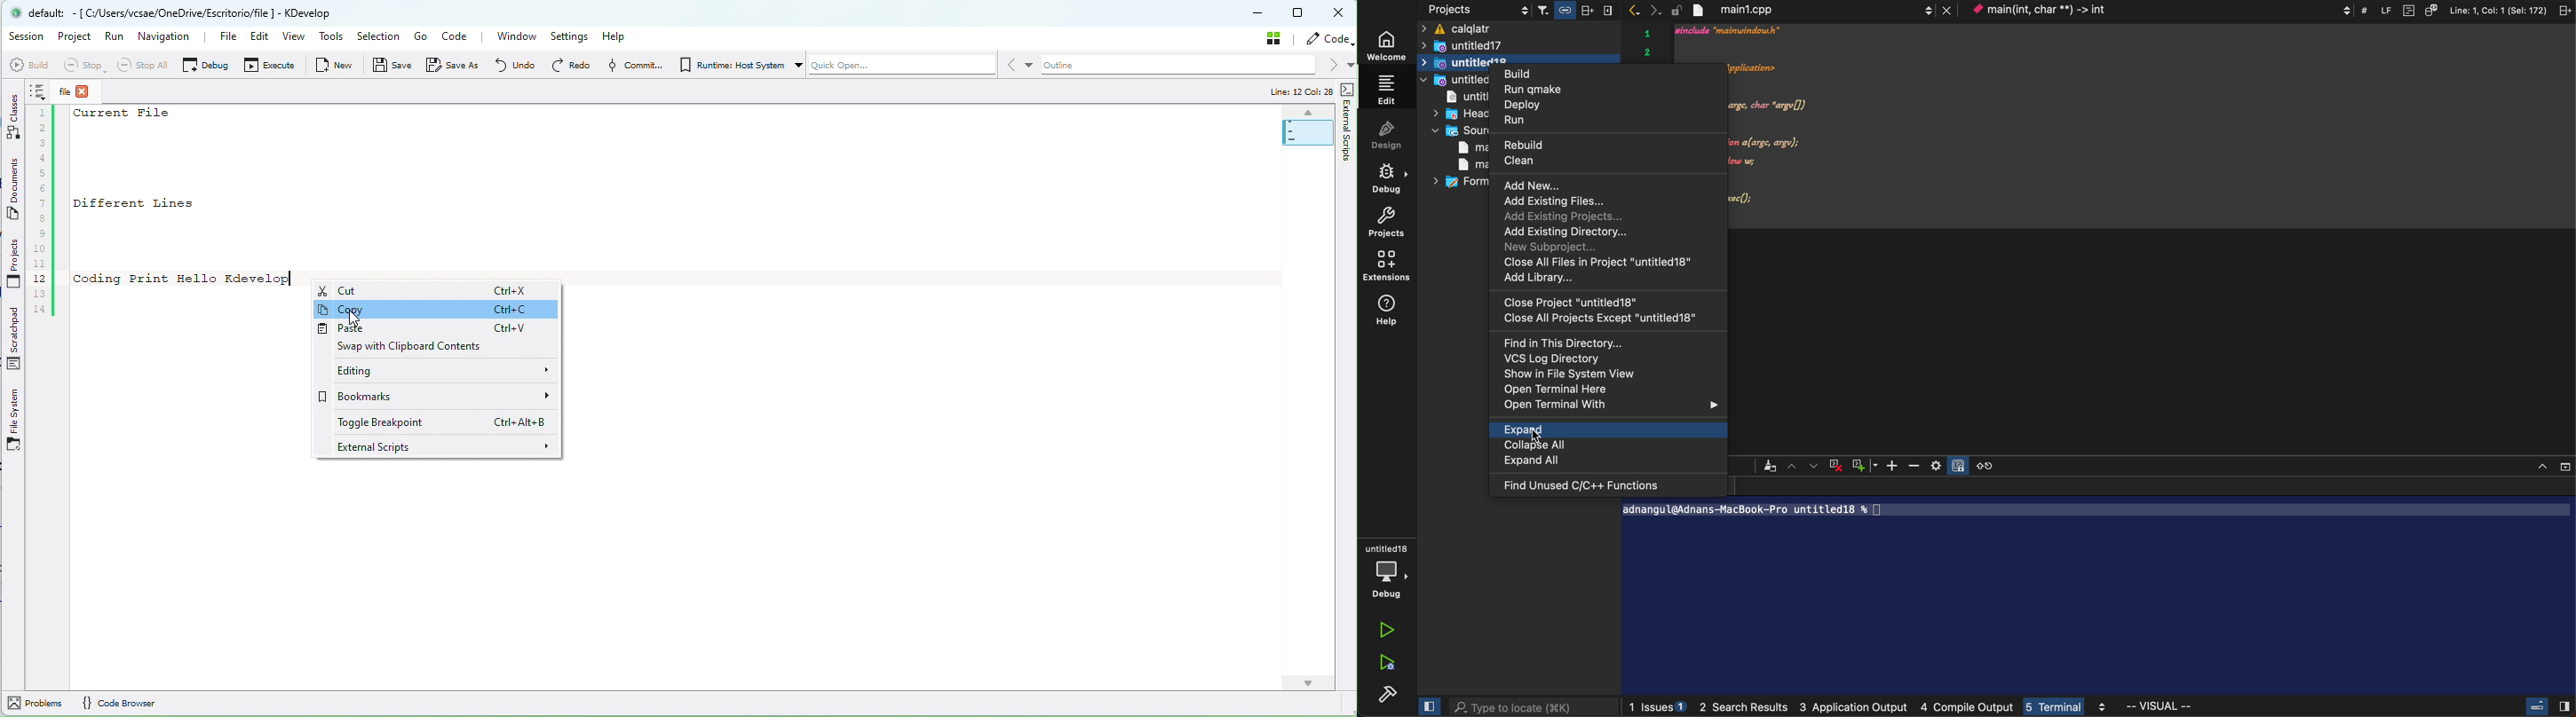 This screenshot has width=2576, height=728. I want to click on source code, so click(2431, 10).